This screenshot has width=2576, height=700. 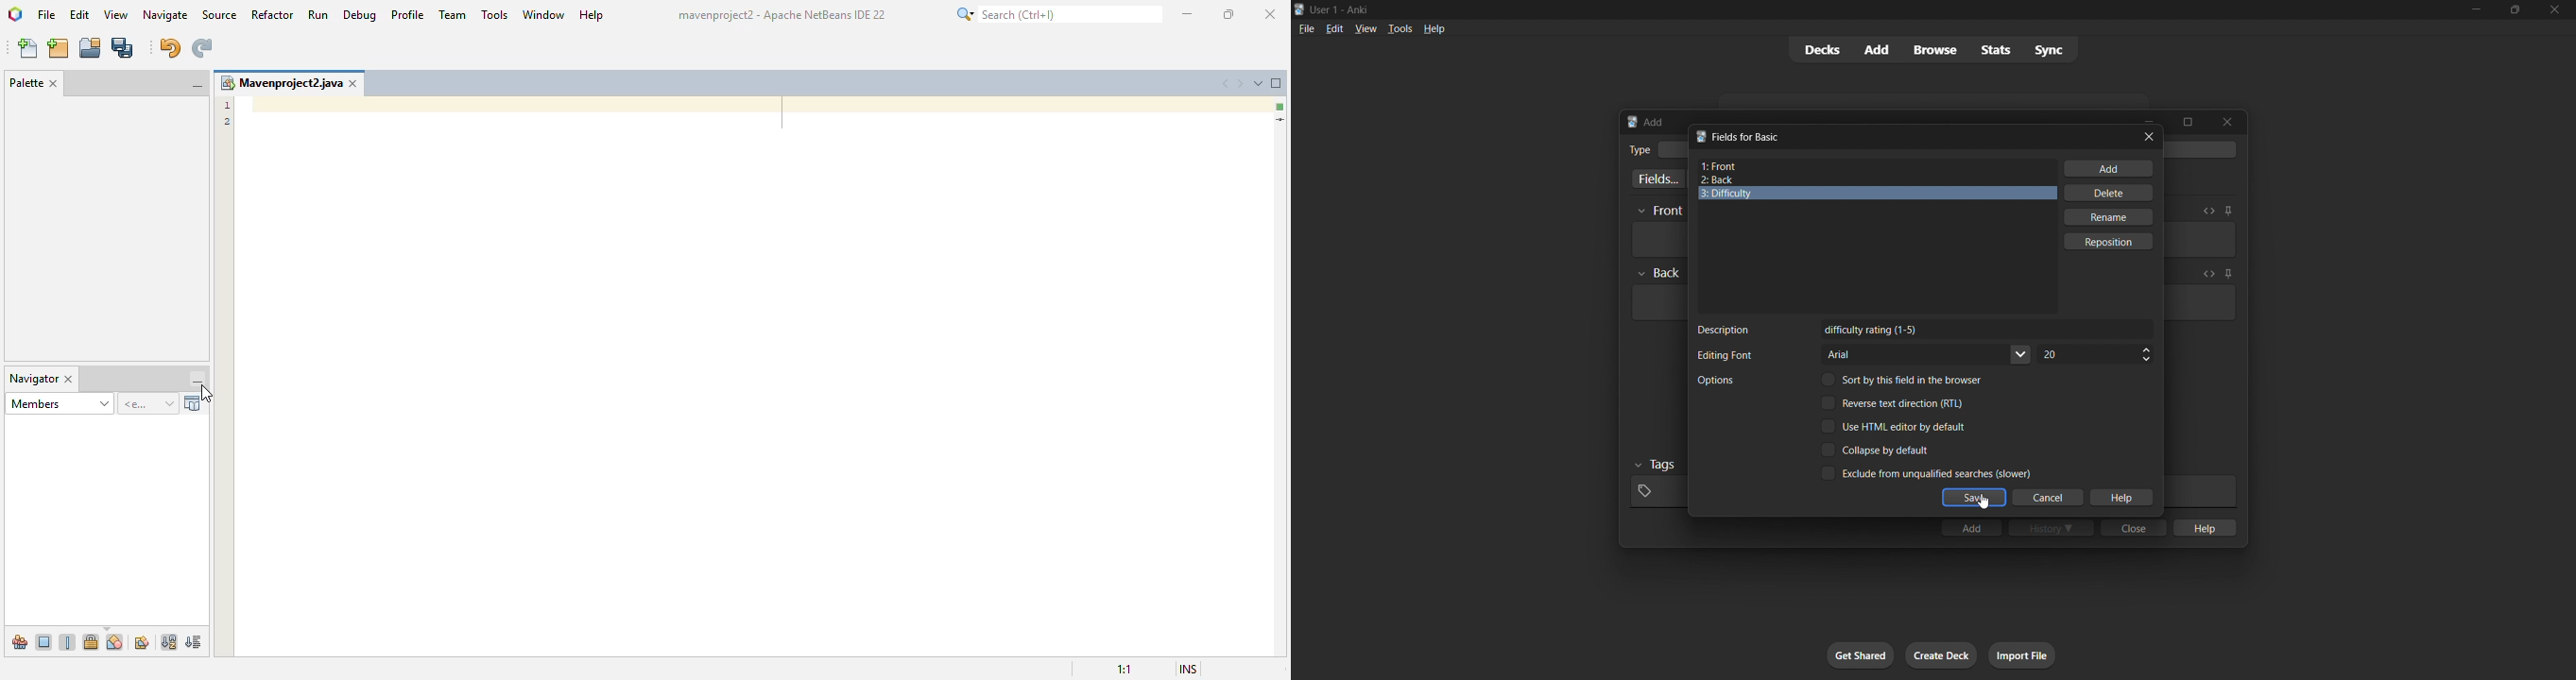 I want to click on maximize, so click(x=2188, y=122).